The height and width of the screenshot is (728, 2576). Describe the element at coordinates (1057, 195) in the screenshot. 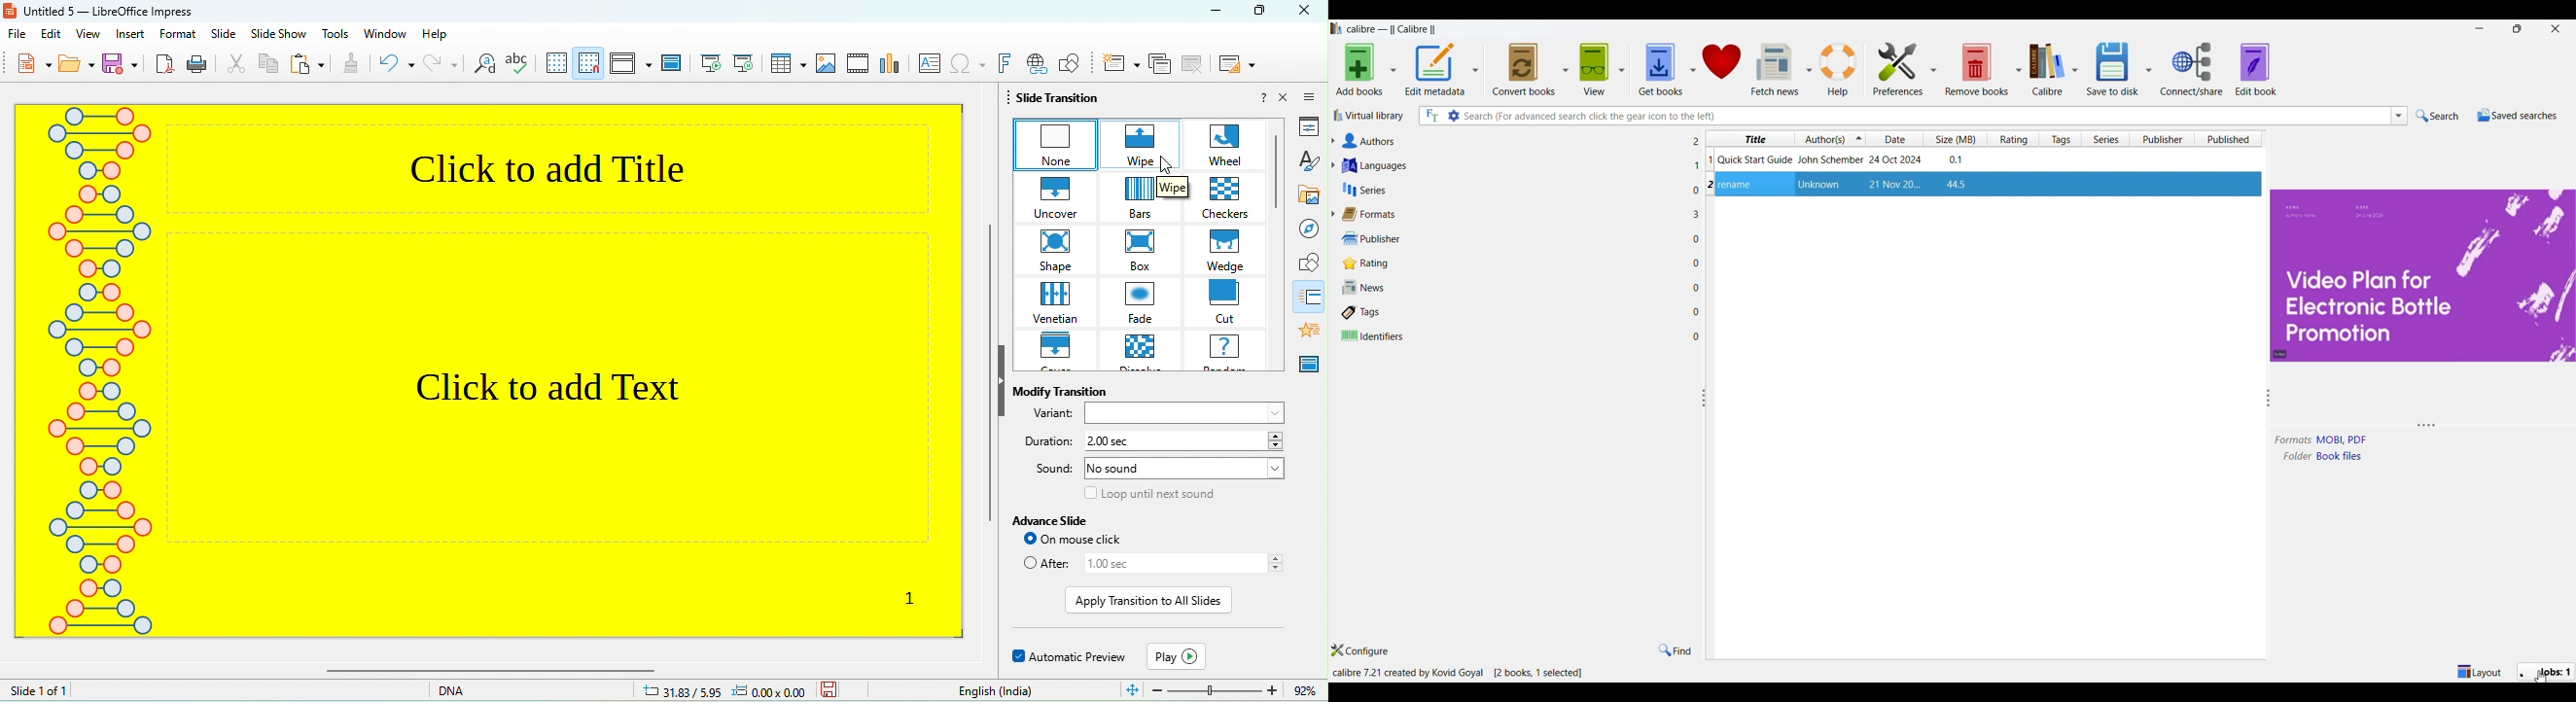

I see `uncover` at that location.